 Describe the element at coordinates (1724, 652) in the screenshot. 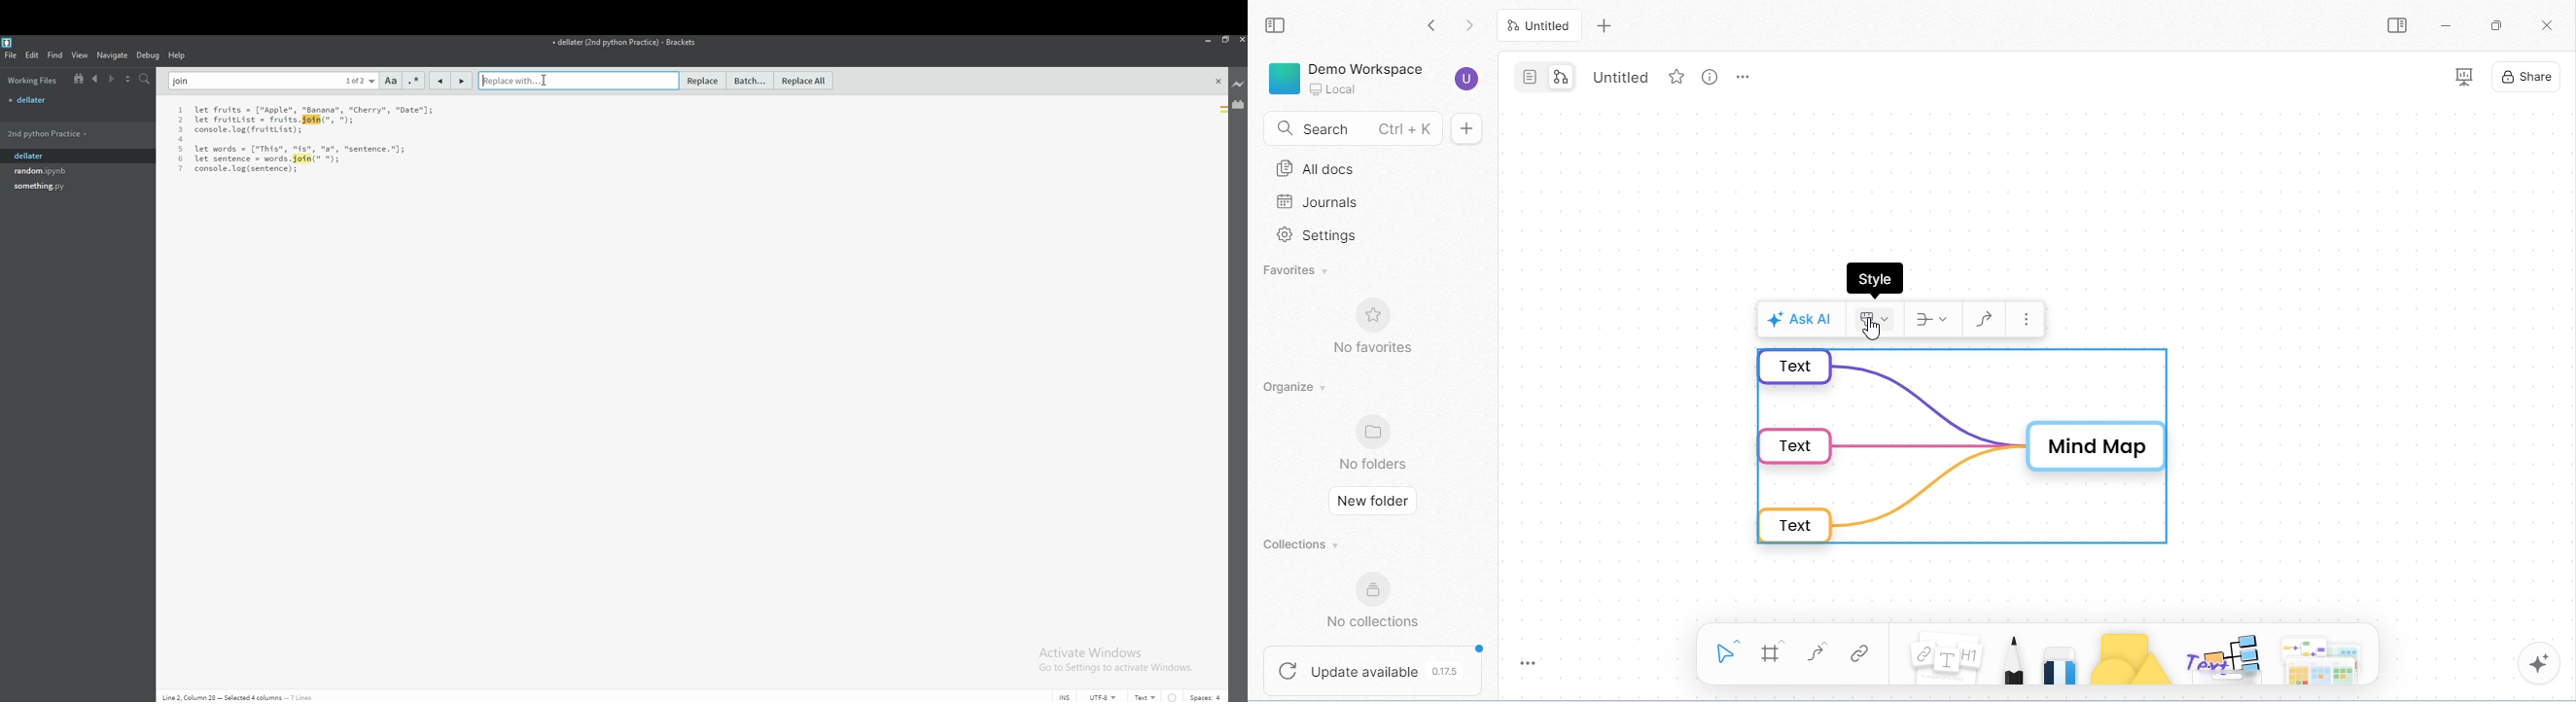

I see `select` at that location.